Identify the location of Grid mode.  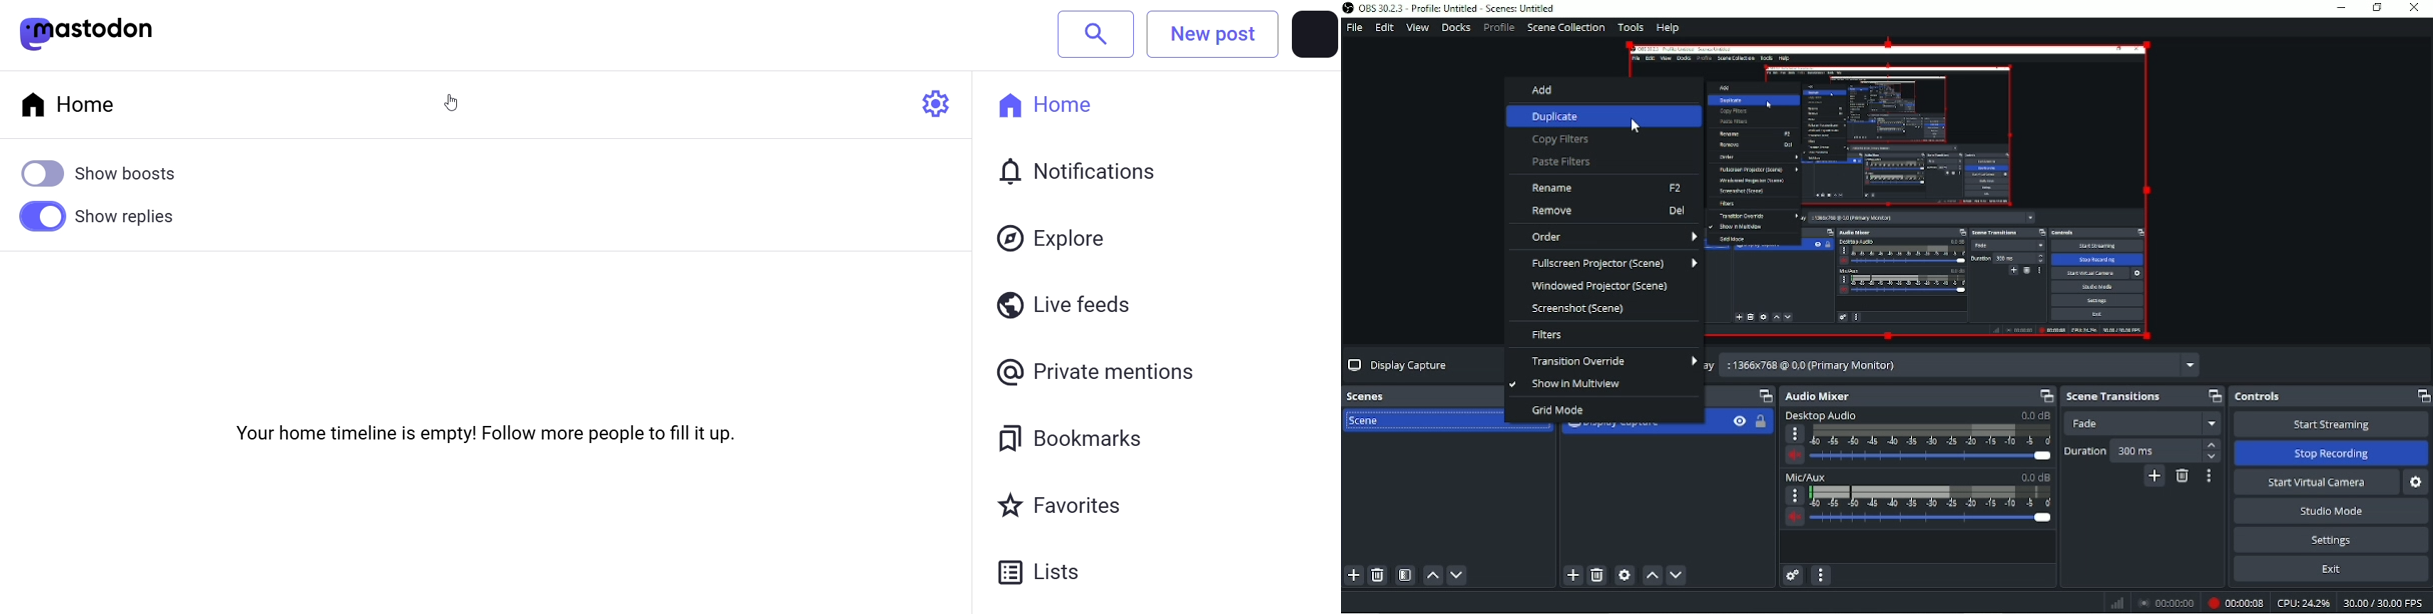
(1558, 410).